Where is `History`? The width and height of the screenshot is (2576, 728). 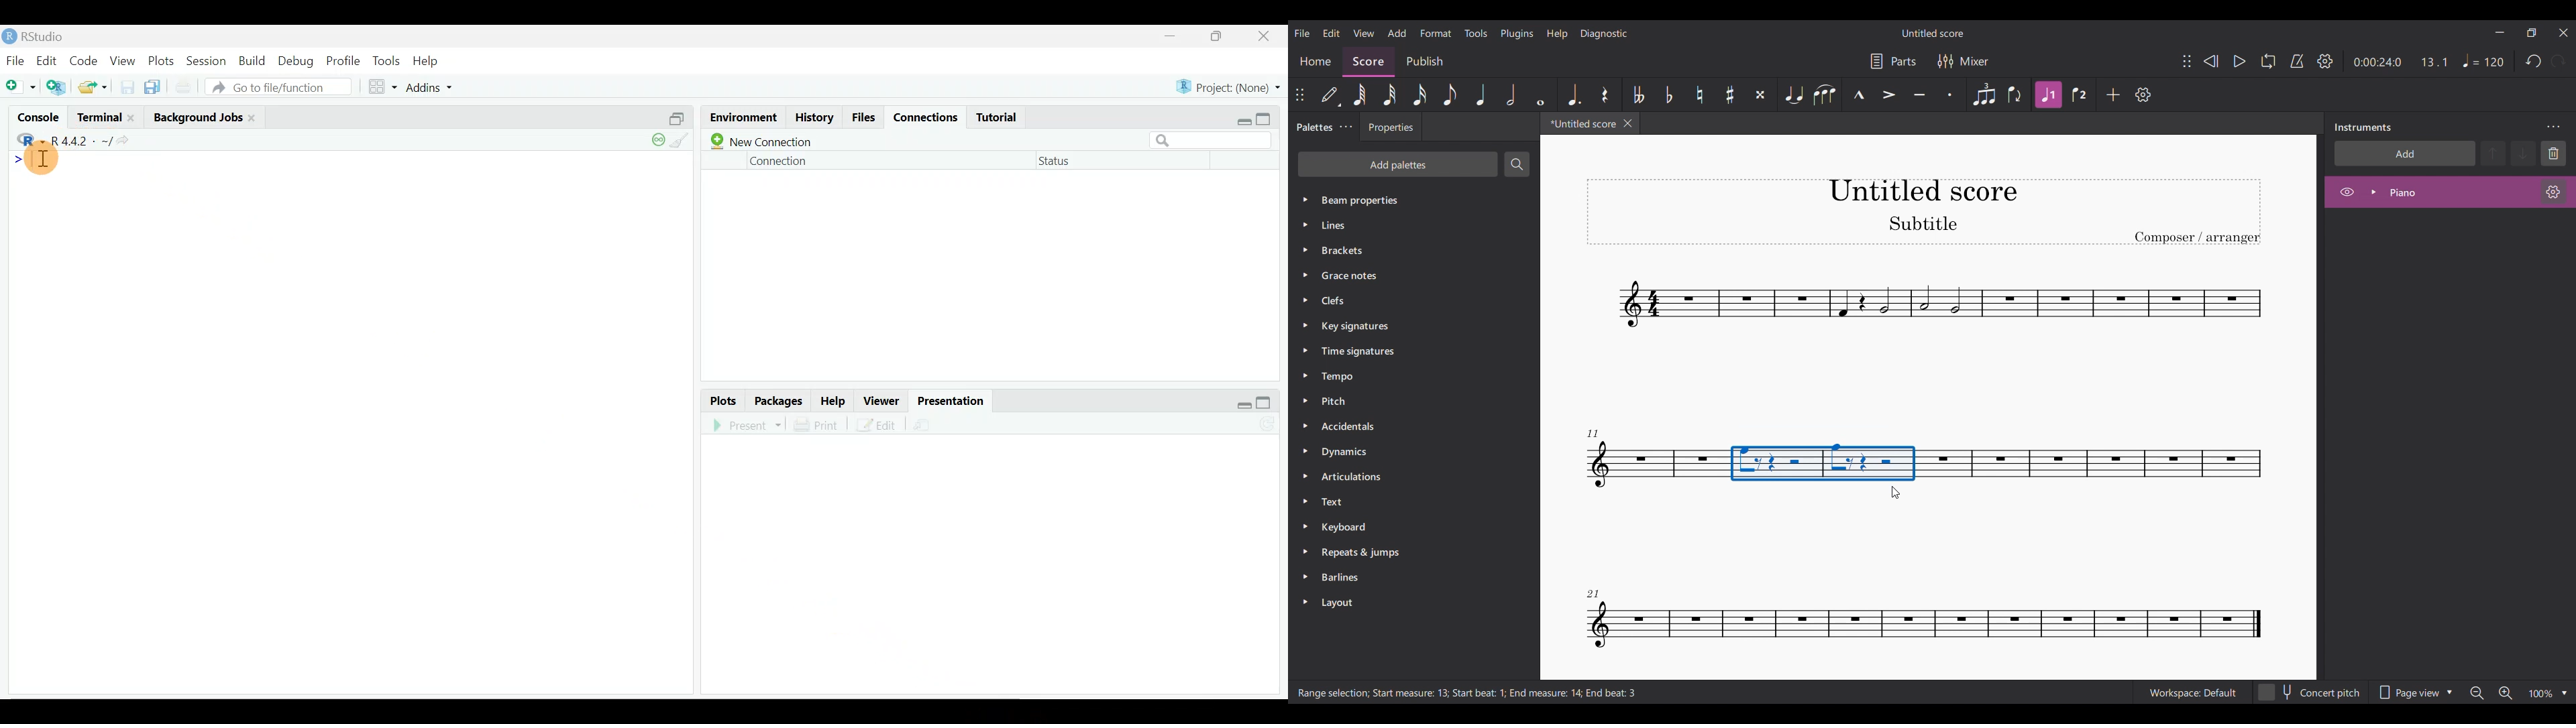 History is located at coordinates (812, 117).